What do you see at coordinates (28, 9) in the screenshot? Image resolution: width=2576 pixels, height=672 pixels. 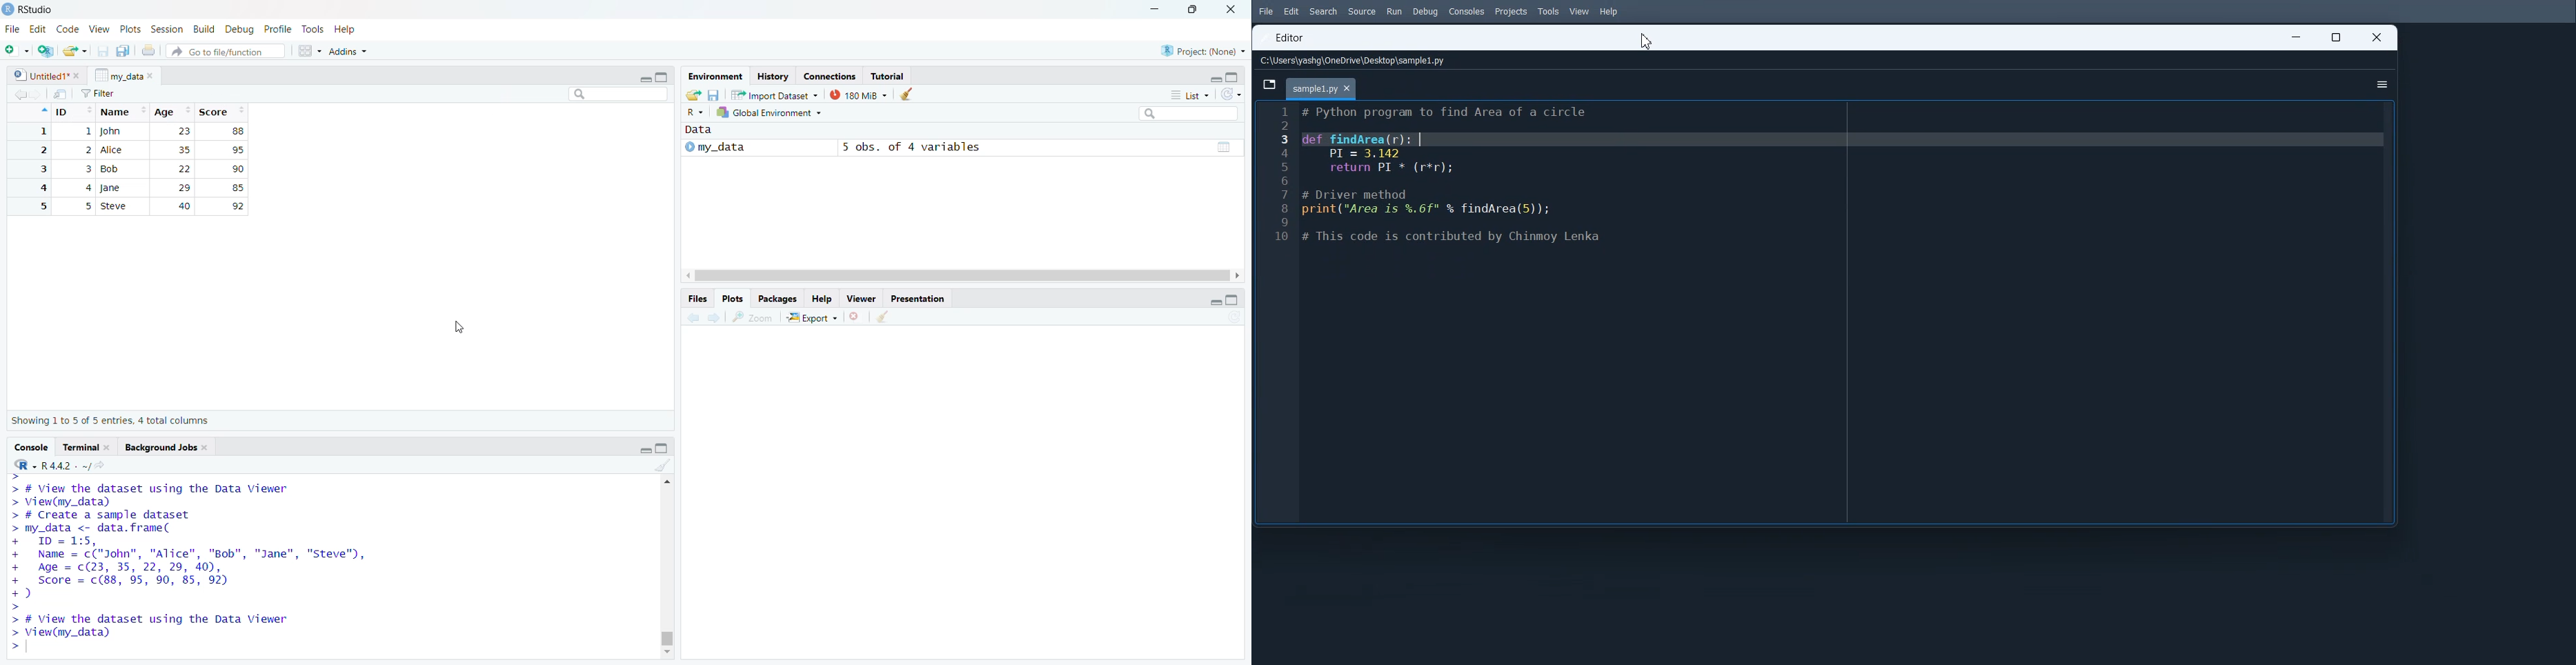 I see `Rstudio` at bounding box center [28, 9].